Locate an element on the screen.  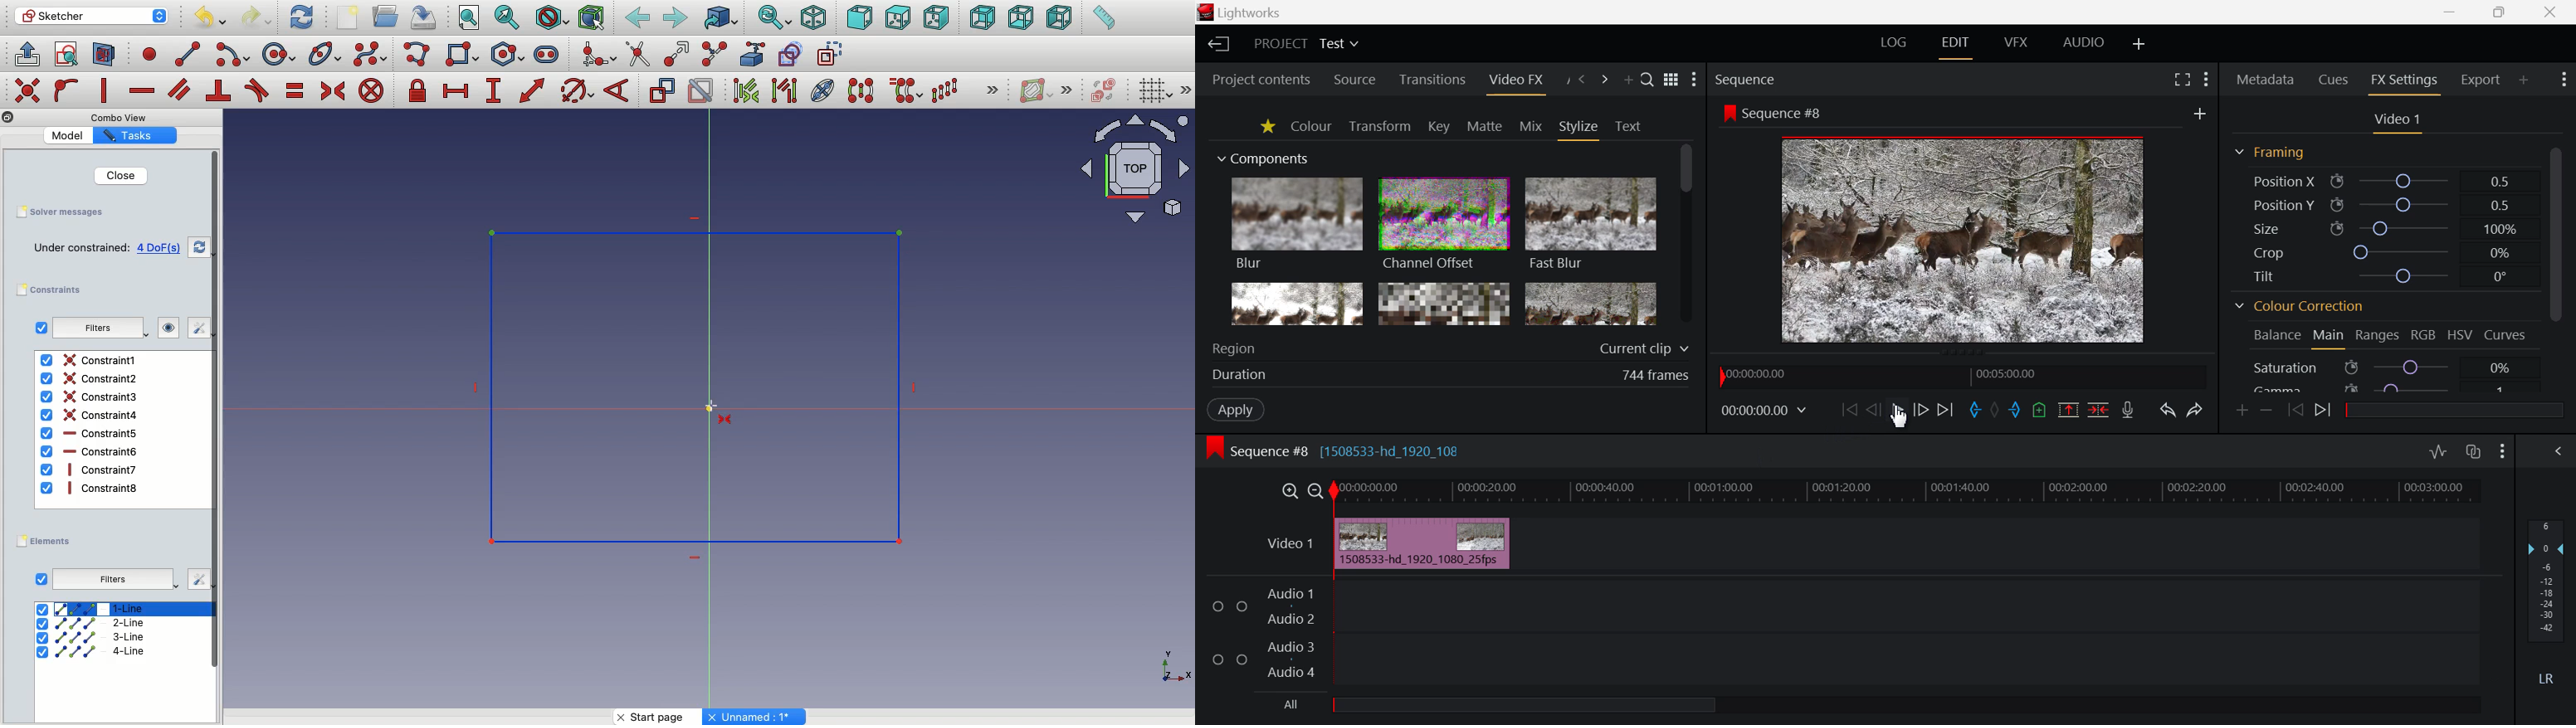
Axis is located at coordinates (1173, 661).